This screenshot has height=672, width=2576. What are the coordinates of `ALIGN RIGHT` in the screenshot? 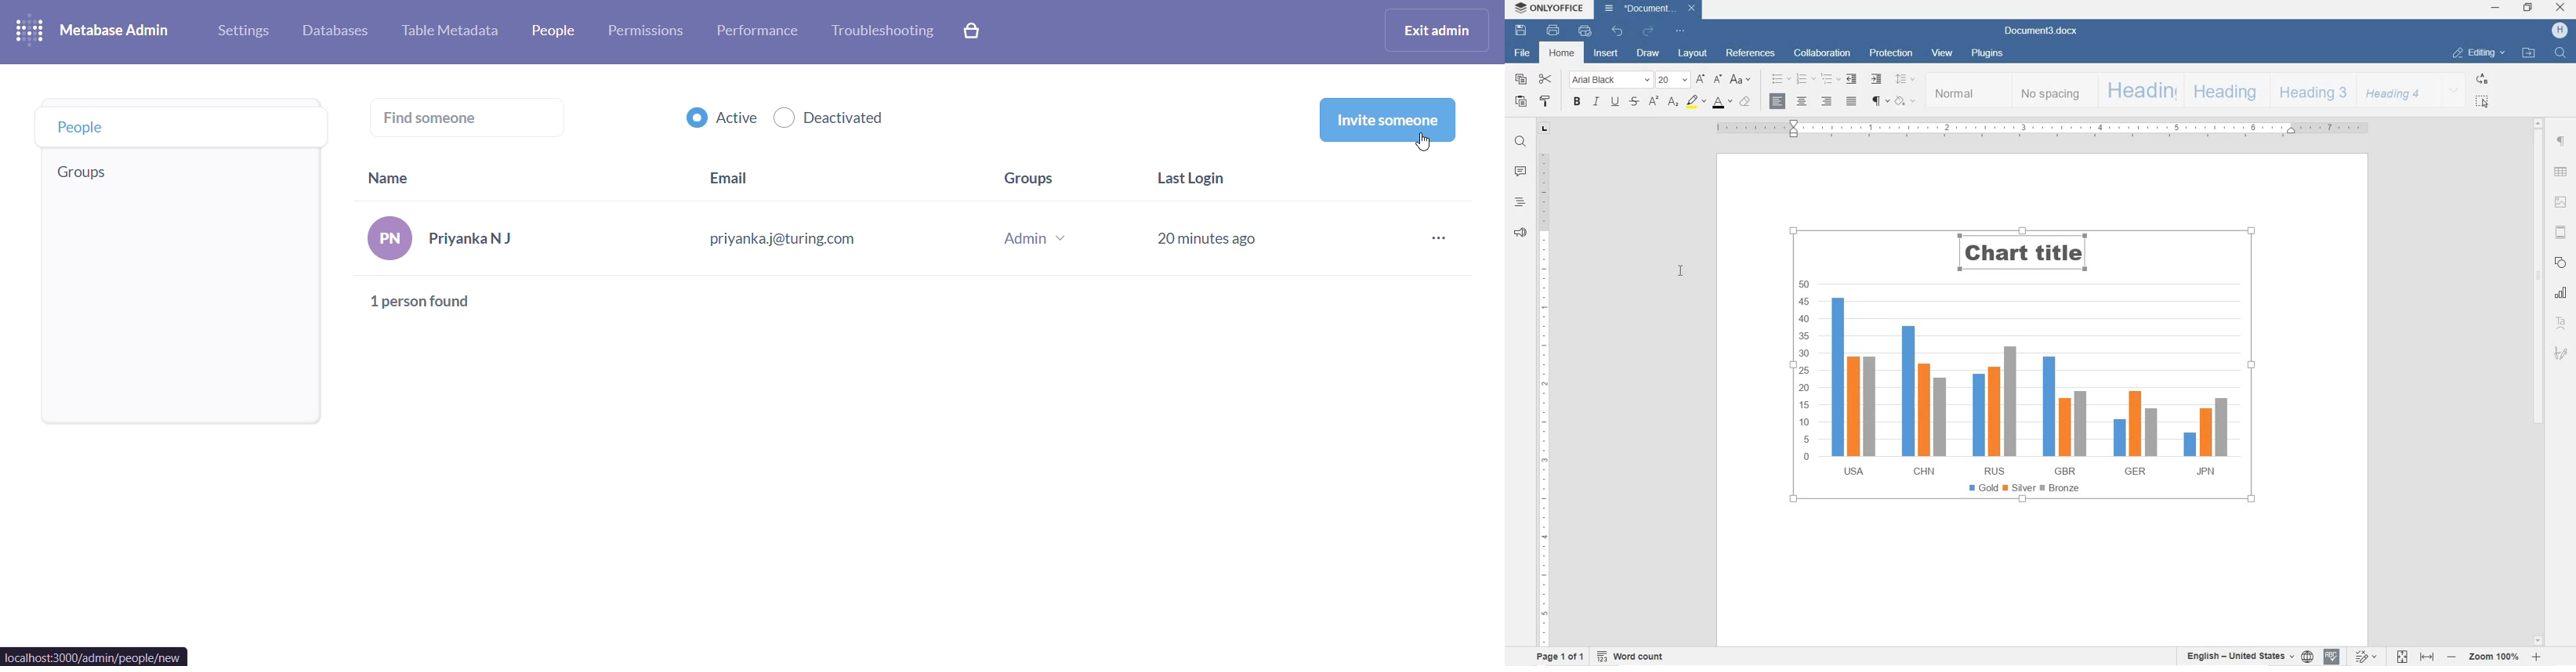 It's located at (1827, 101).